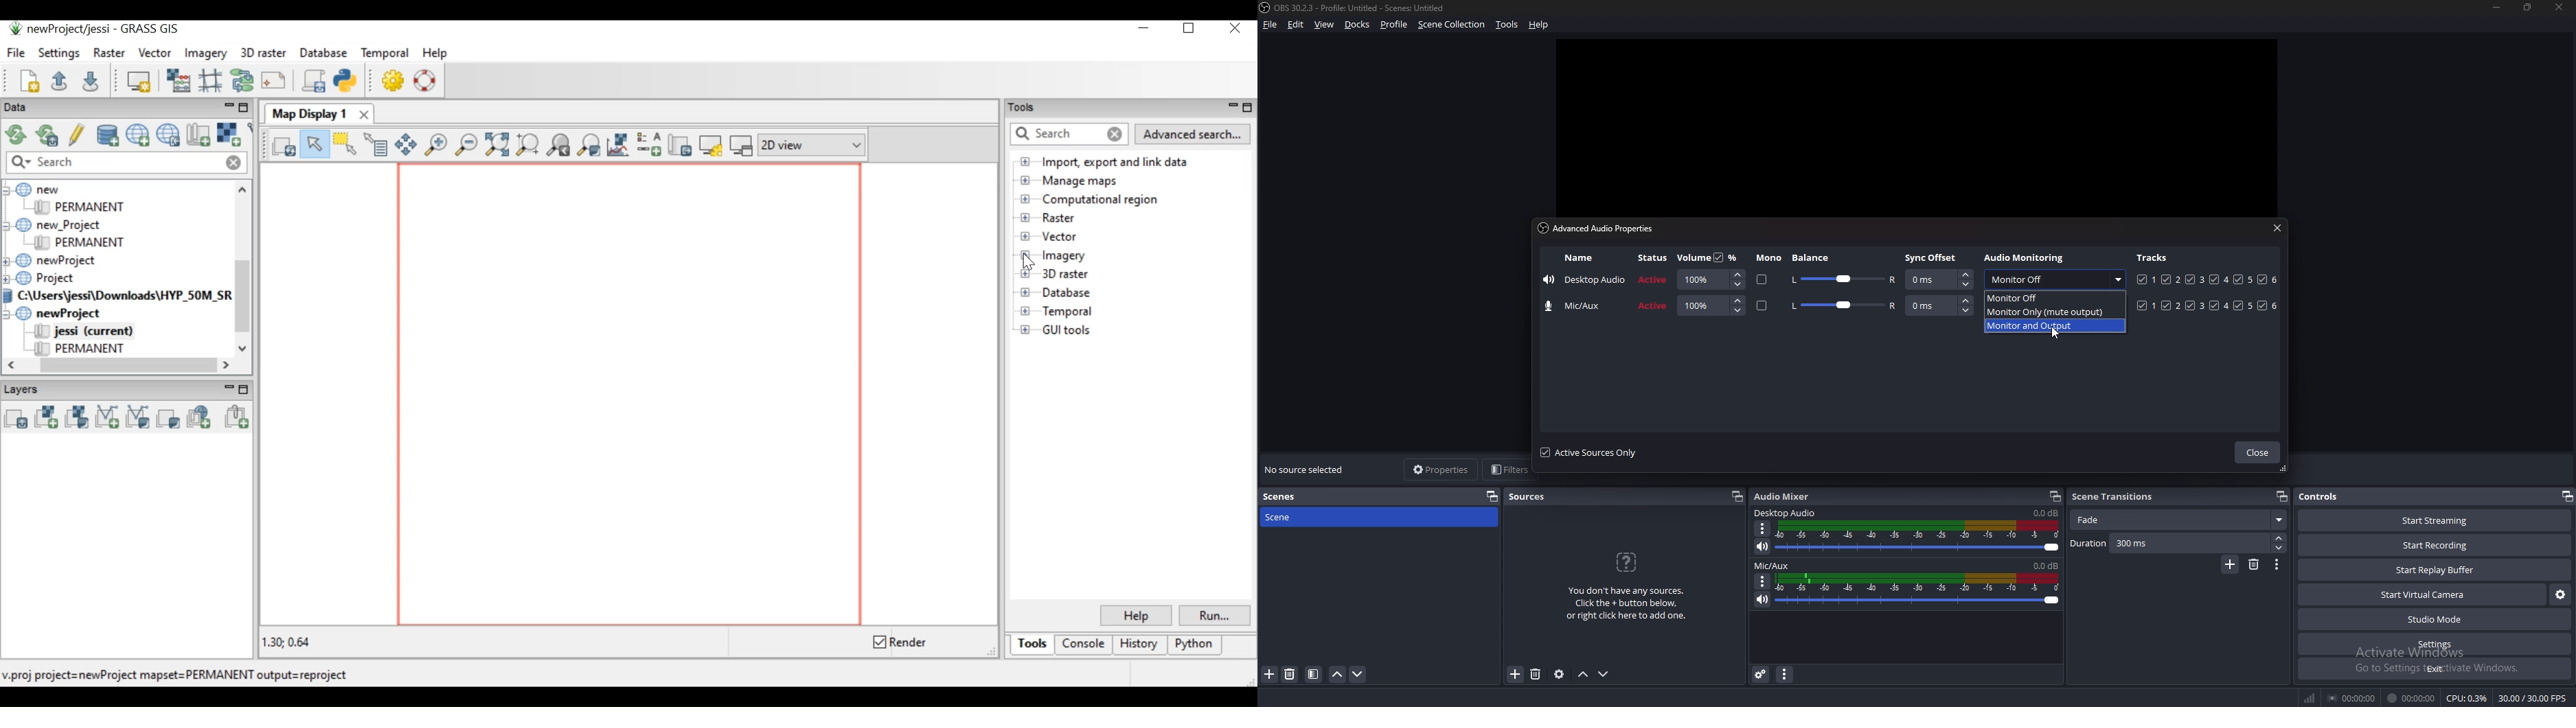  Describe the element at coordinates (2257, 452) in the screenshot. I see `close` at that location.